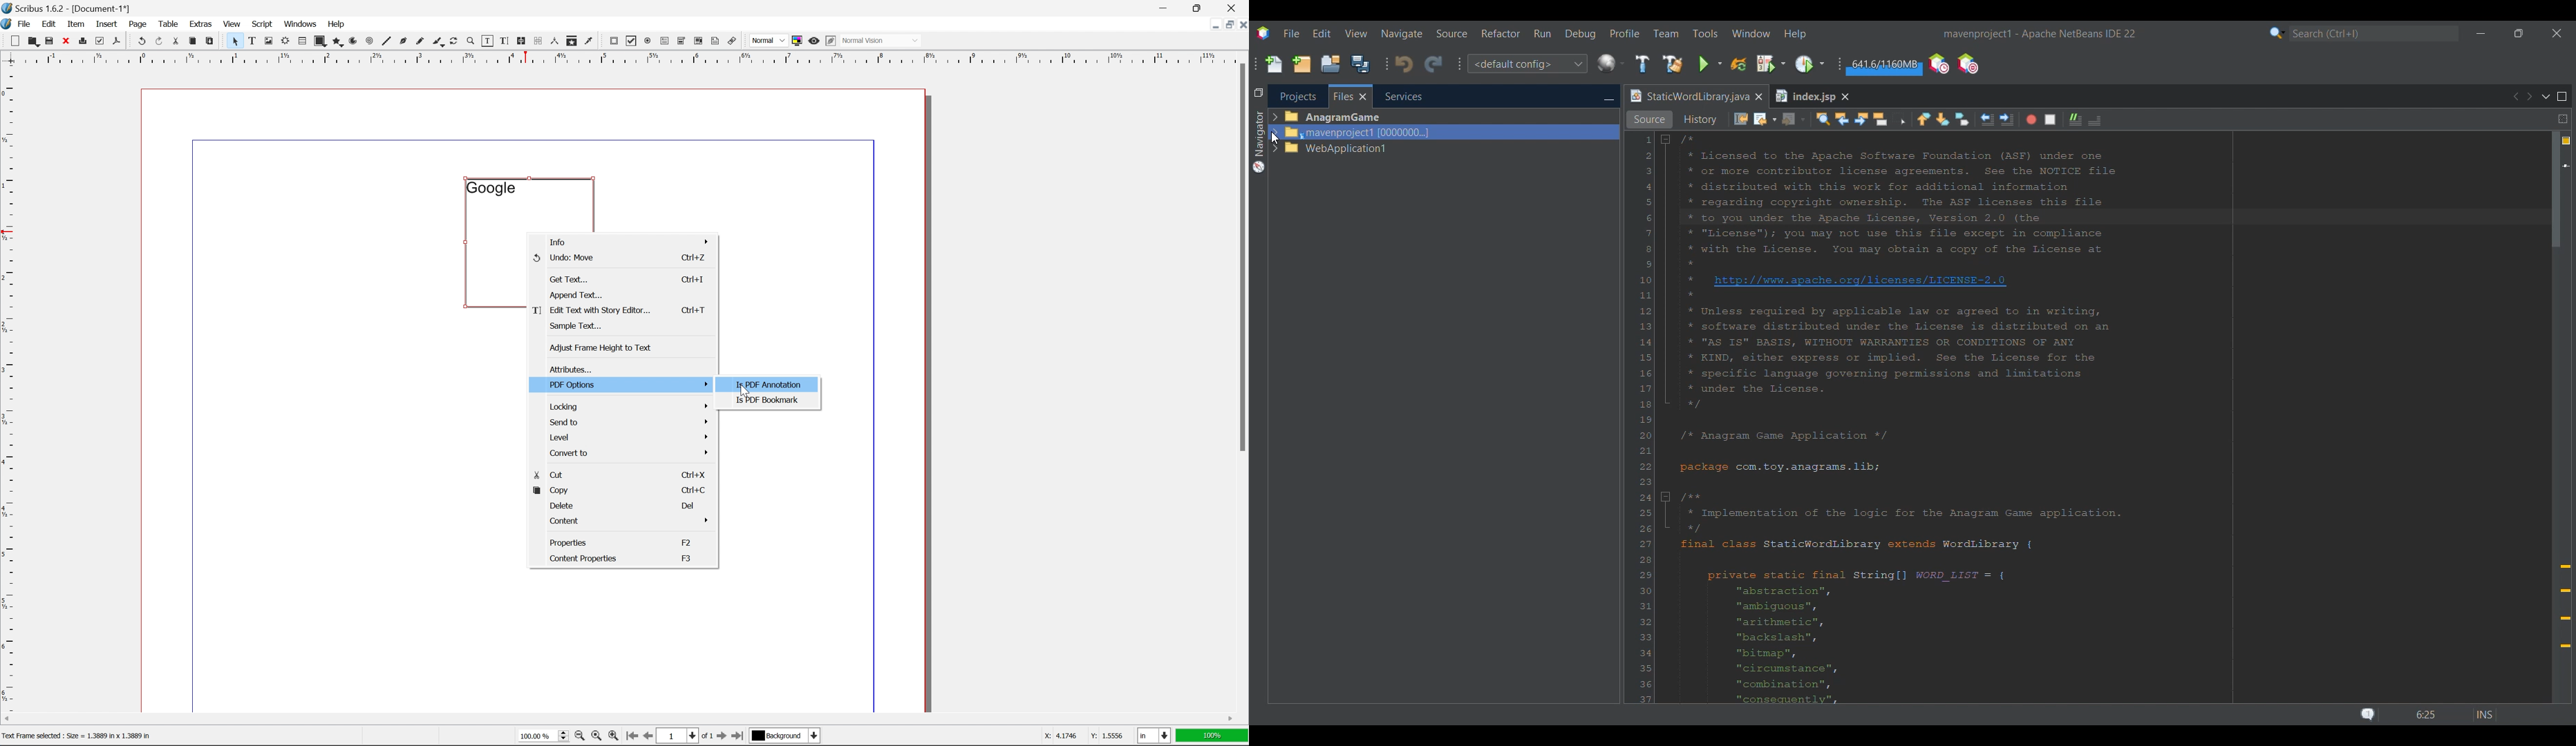 Image resolution: width=2576 pixels, height=756 pixels. Describe the element at coordinates (2563, 119) in the screenshot. I see `Split window horizontally or vertically` at that location.